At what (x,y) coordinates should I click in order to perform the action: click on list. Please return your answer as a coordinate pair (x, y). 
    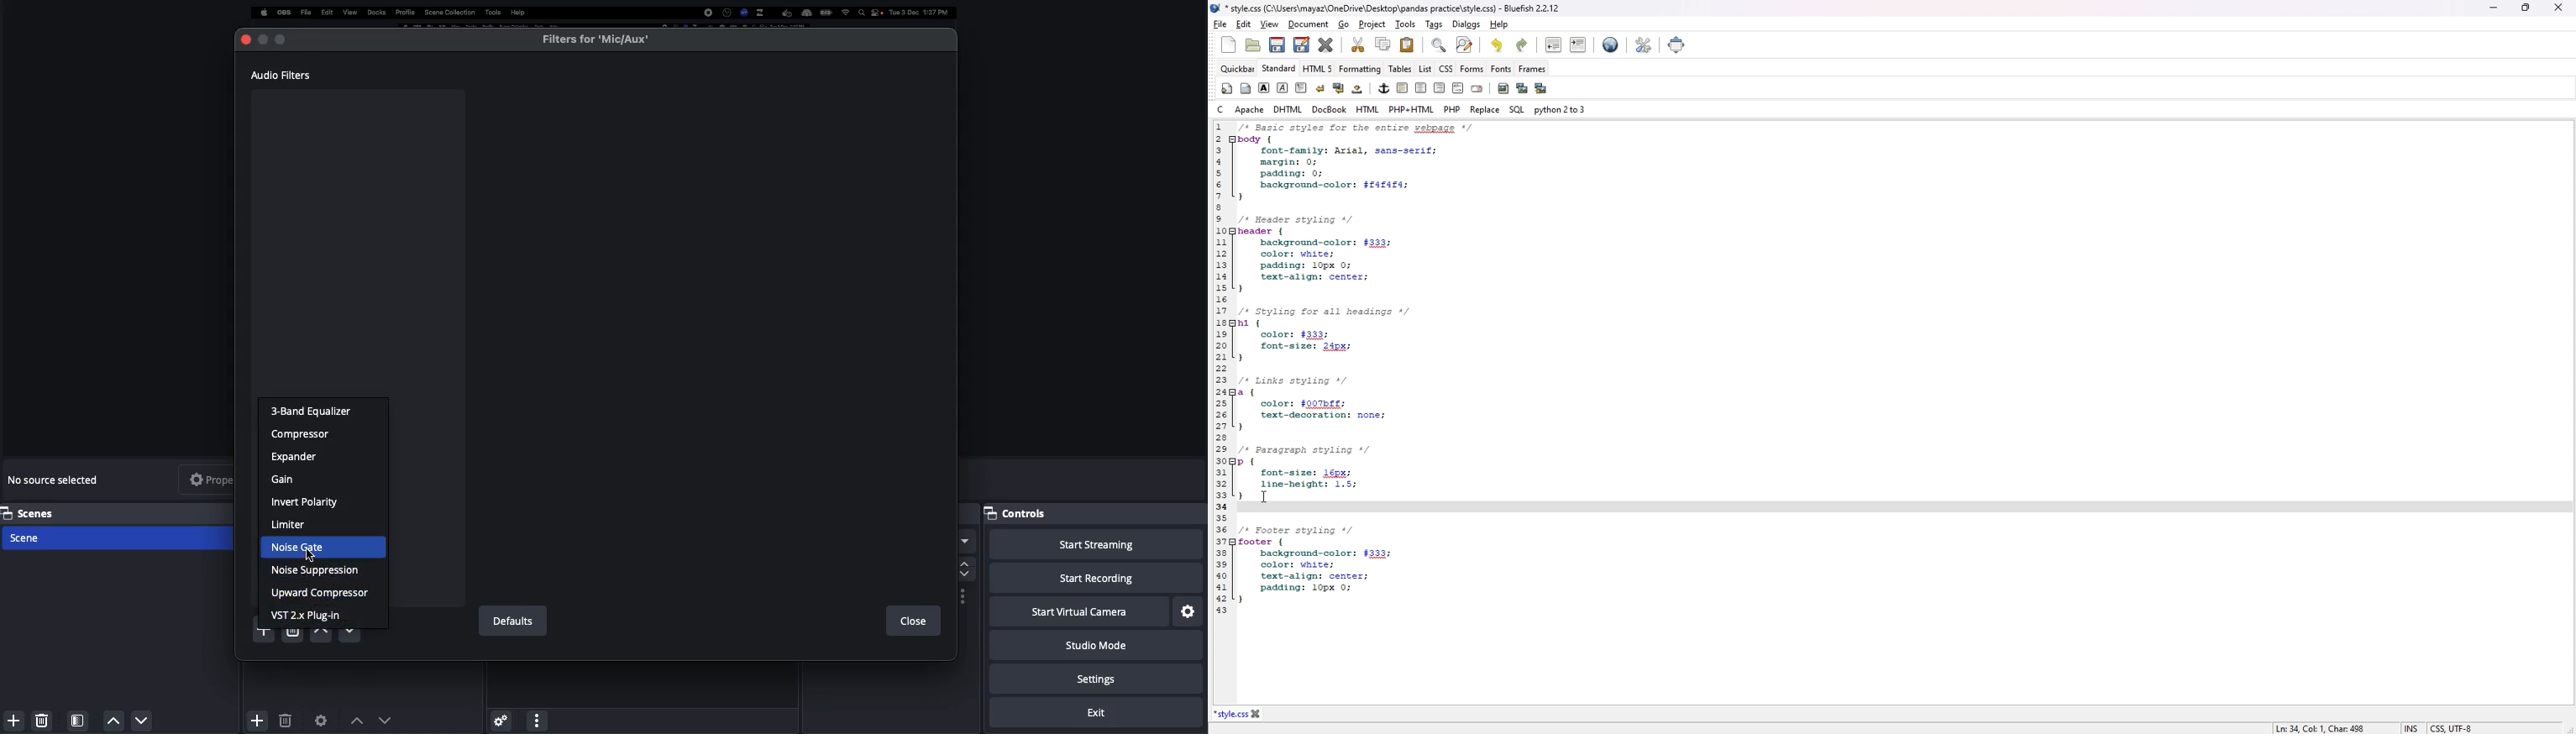
    Looking at the image, I should click on (1425, 69).